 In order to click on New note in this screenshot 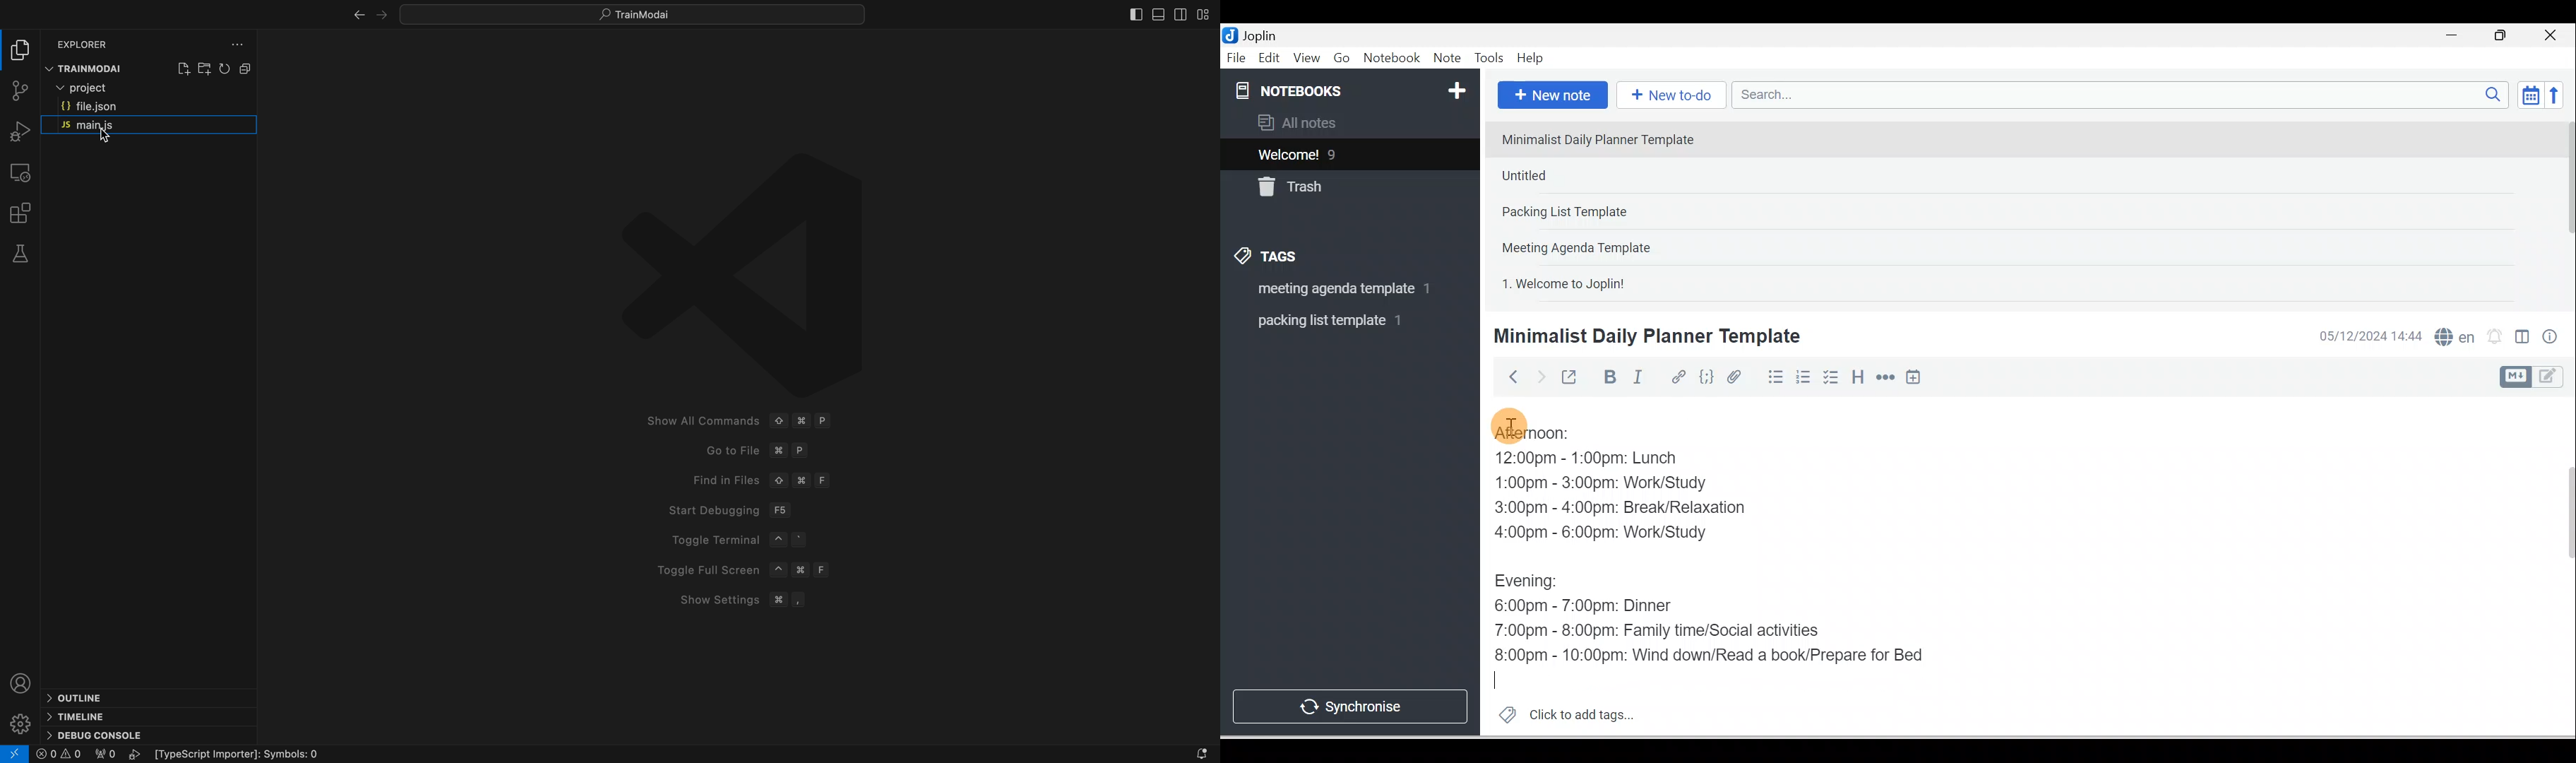, I will do `click(1550, 96)`.